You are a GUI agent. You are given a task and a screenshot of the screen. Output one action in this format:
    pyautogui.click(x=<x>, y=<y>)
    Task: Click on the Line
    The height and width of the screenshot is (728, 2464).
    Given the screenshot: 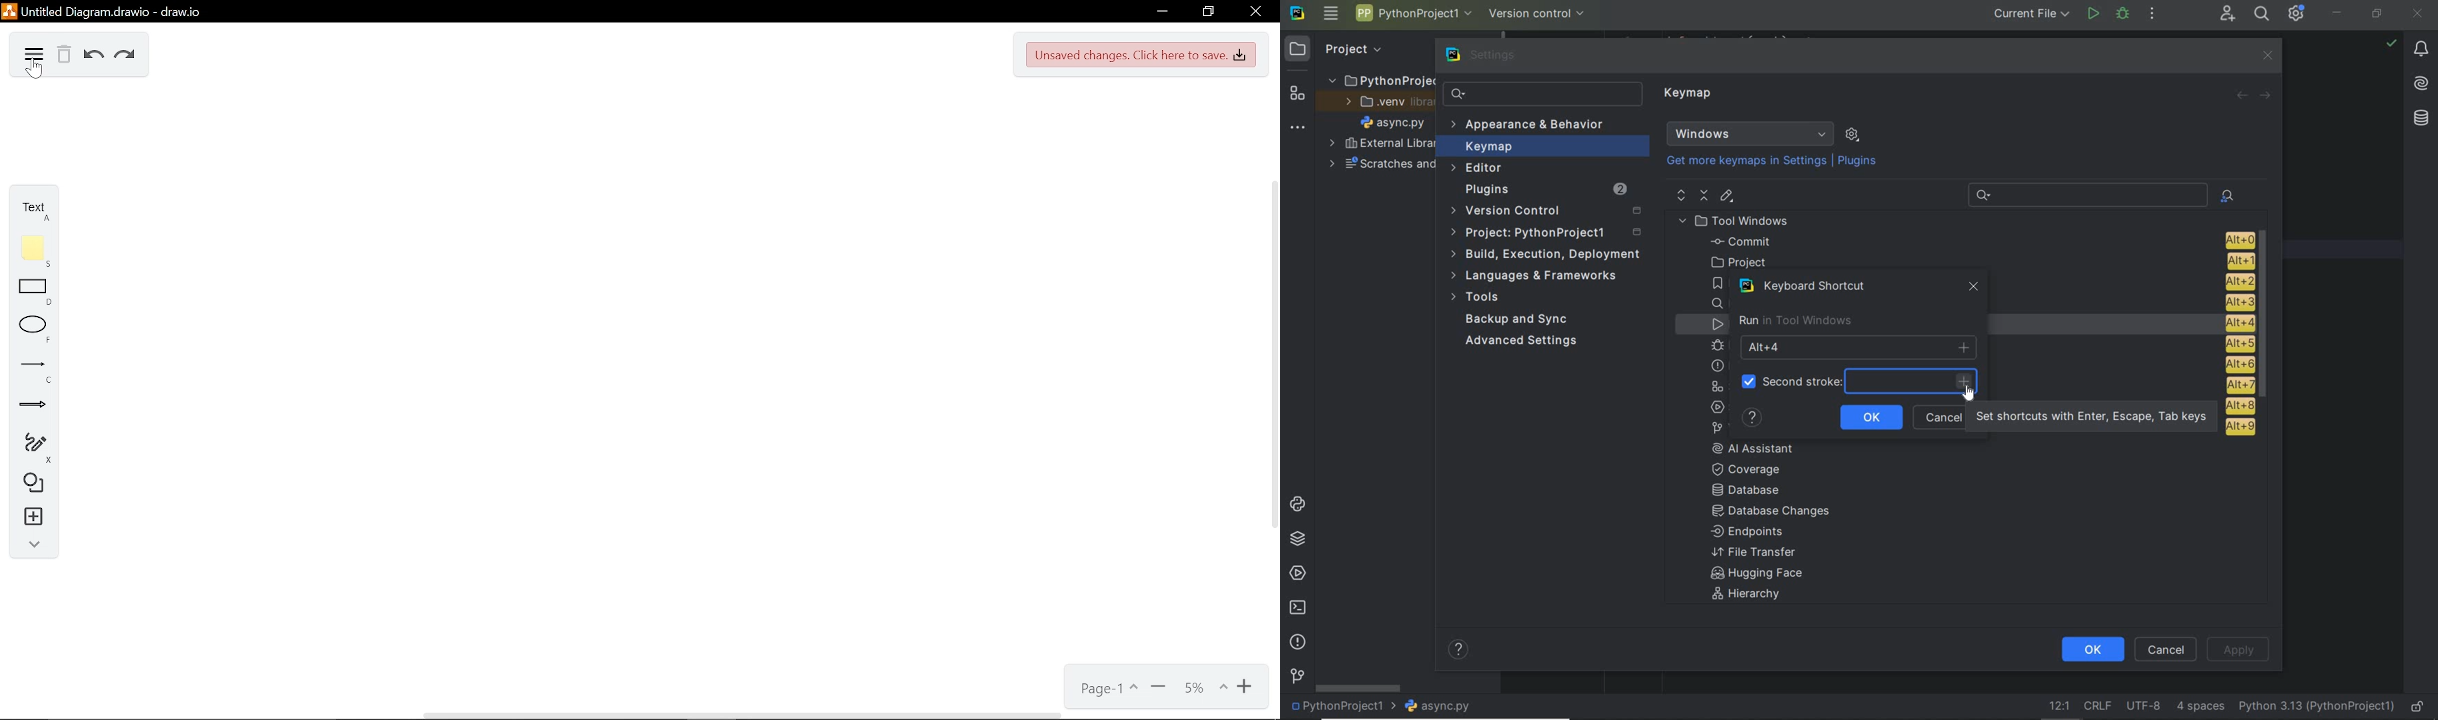 What is the action you would take?
    pyautogui.click(x=28, y=366)
    